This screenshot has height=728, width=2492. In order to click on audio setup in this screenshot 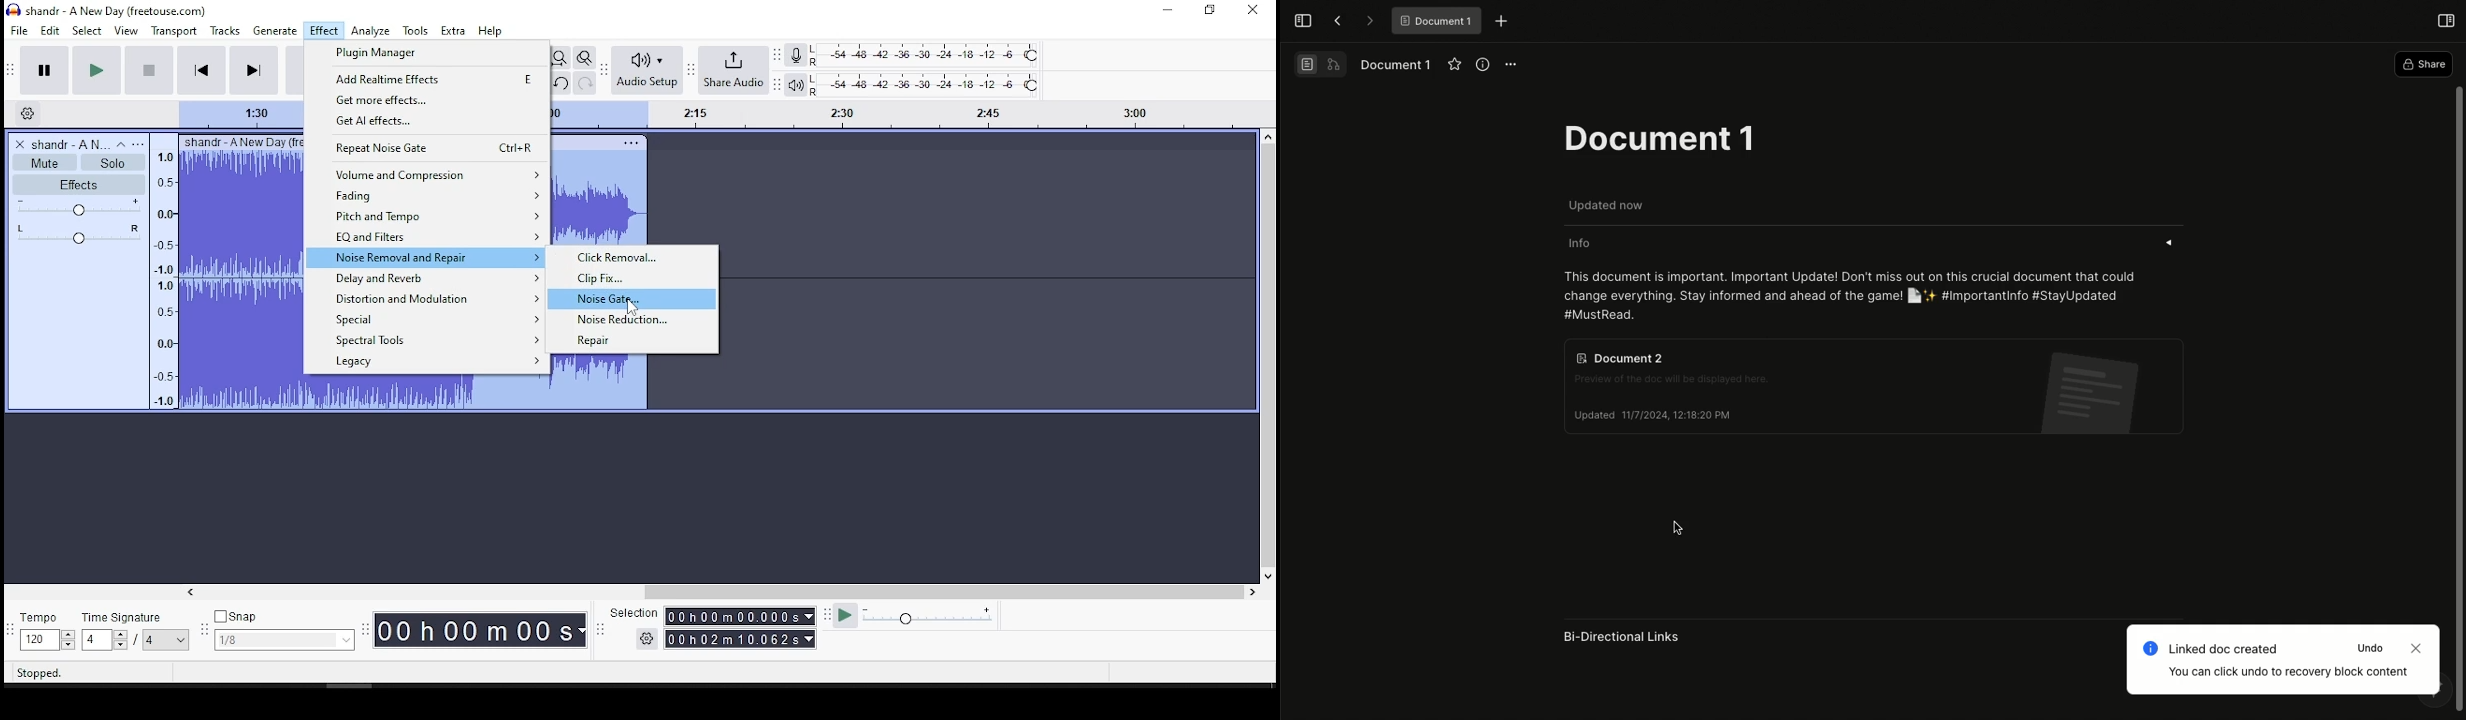, I will do `click(647, 71)`.